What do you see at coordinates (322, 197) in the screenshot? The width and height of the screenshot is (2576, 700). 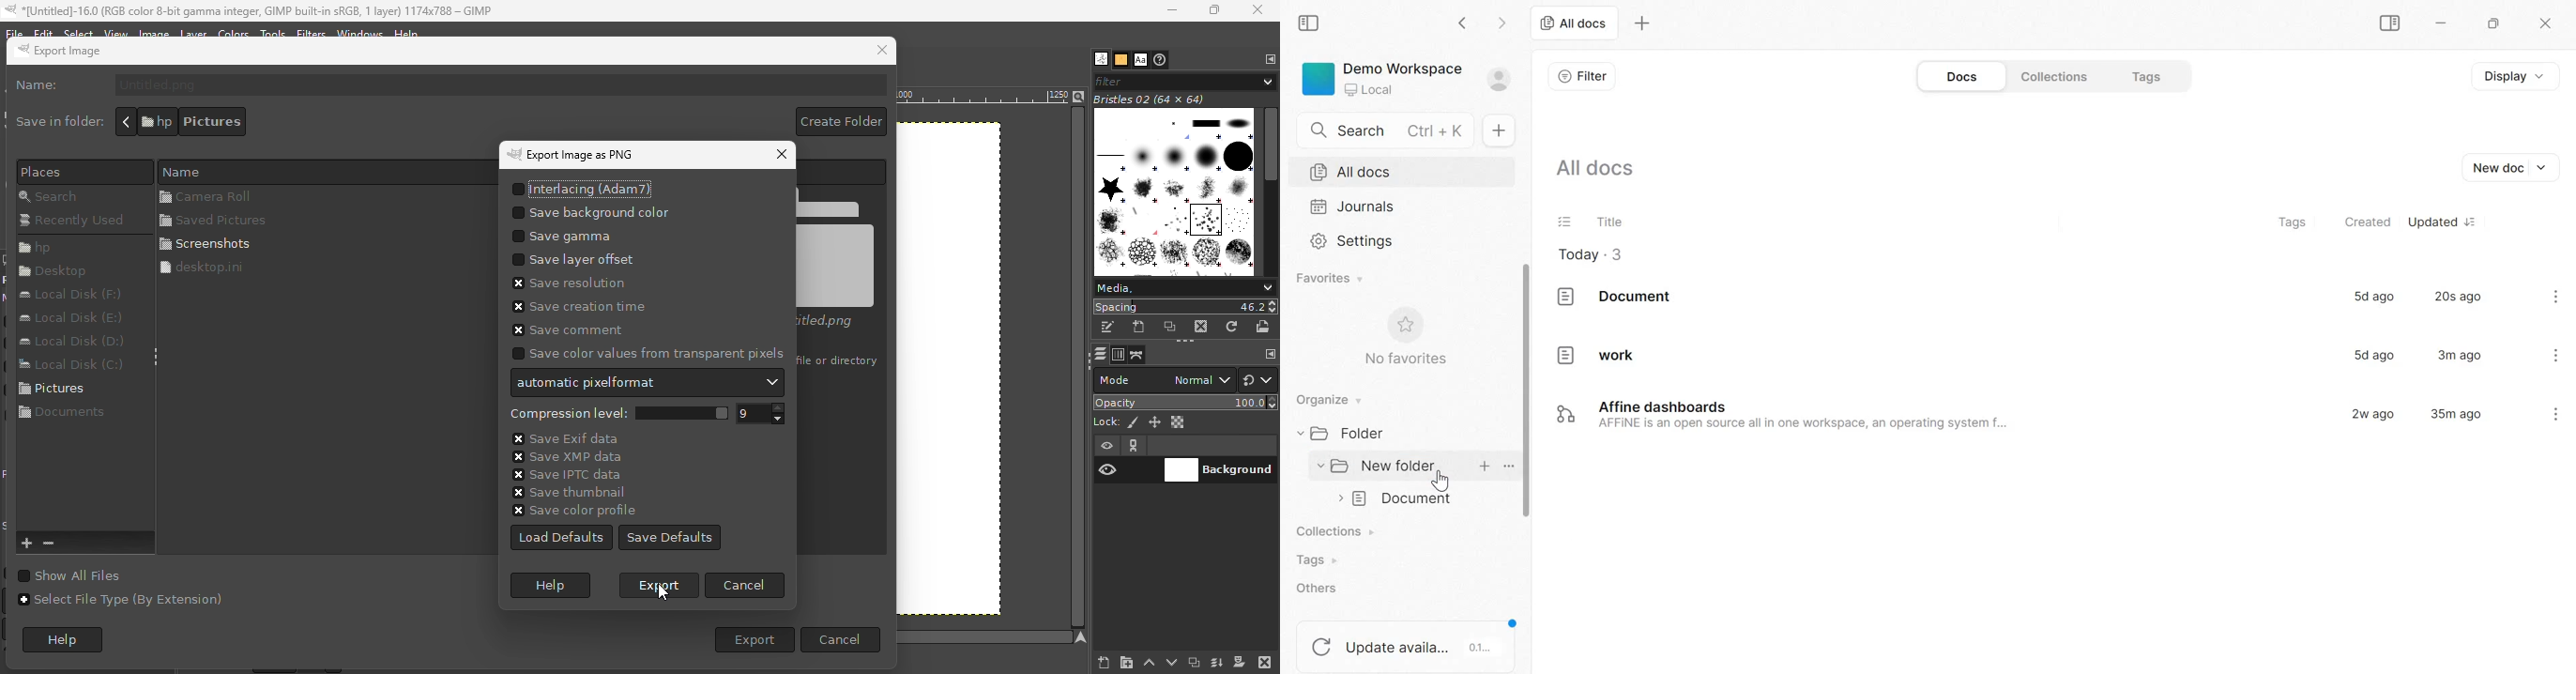 I see `Camera roll folder` at bounding box center [322, 197].